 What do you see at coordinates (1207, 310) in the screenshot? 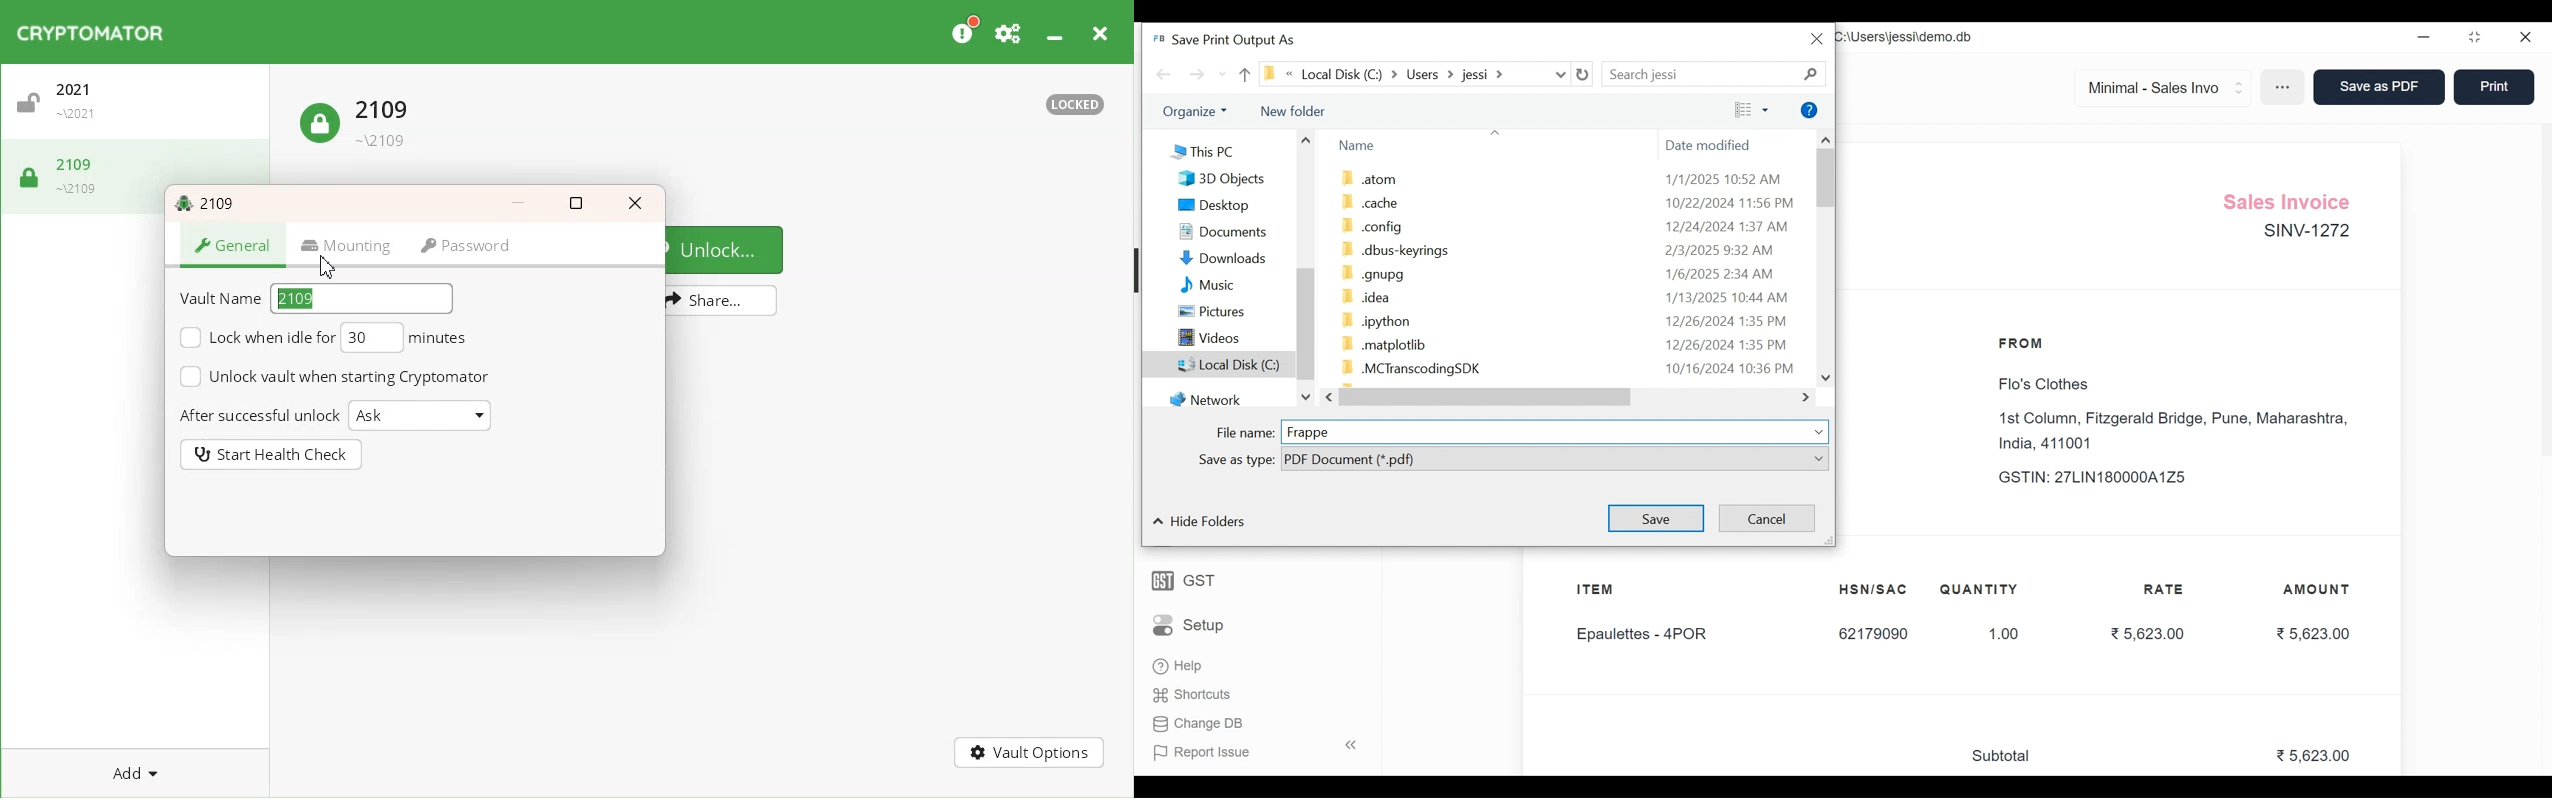
I see `Pictures` at bounding box center [1207, 310].